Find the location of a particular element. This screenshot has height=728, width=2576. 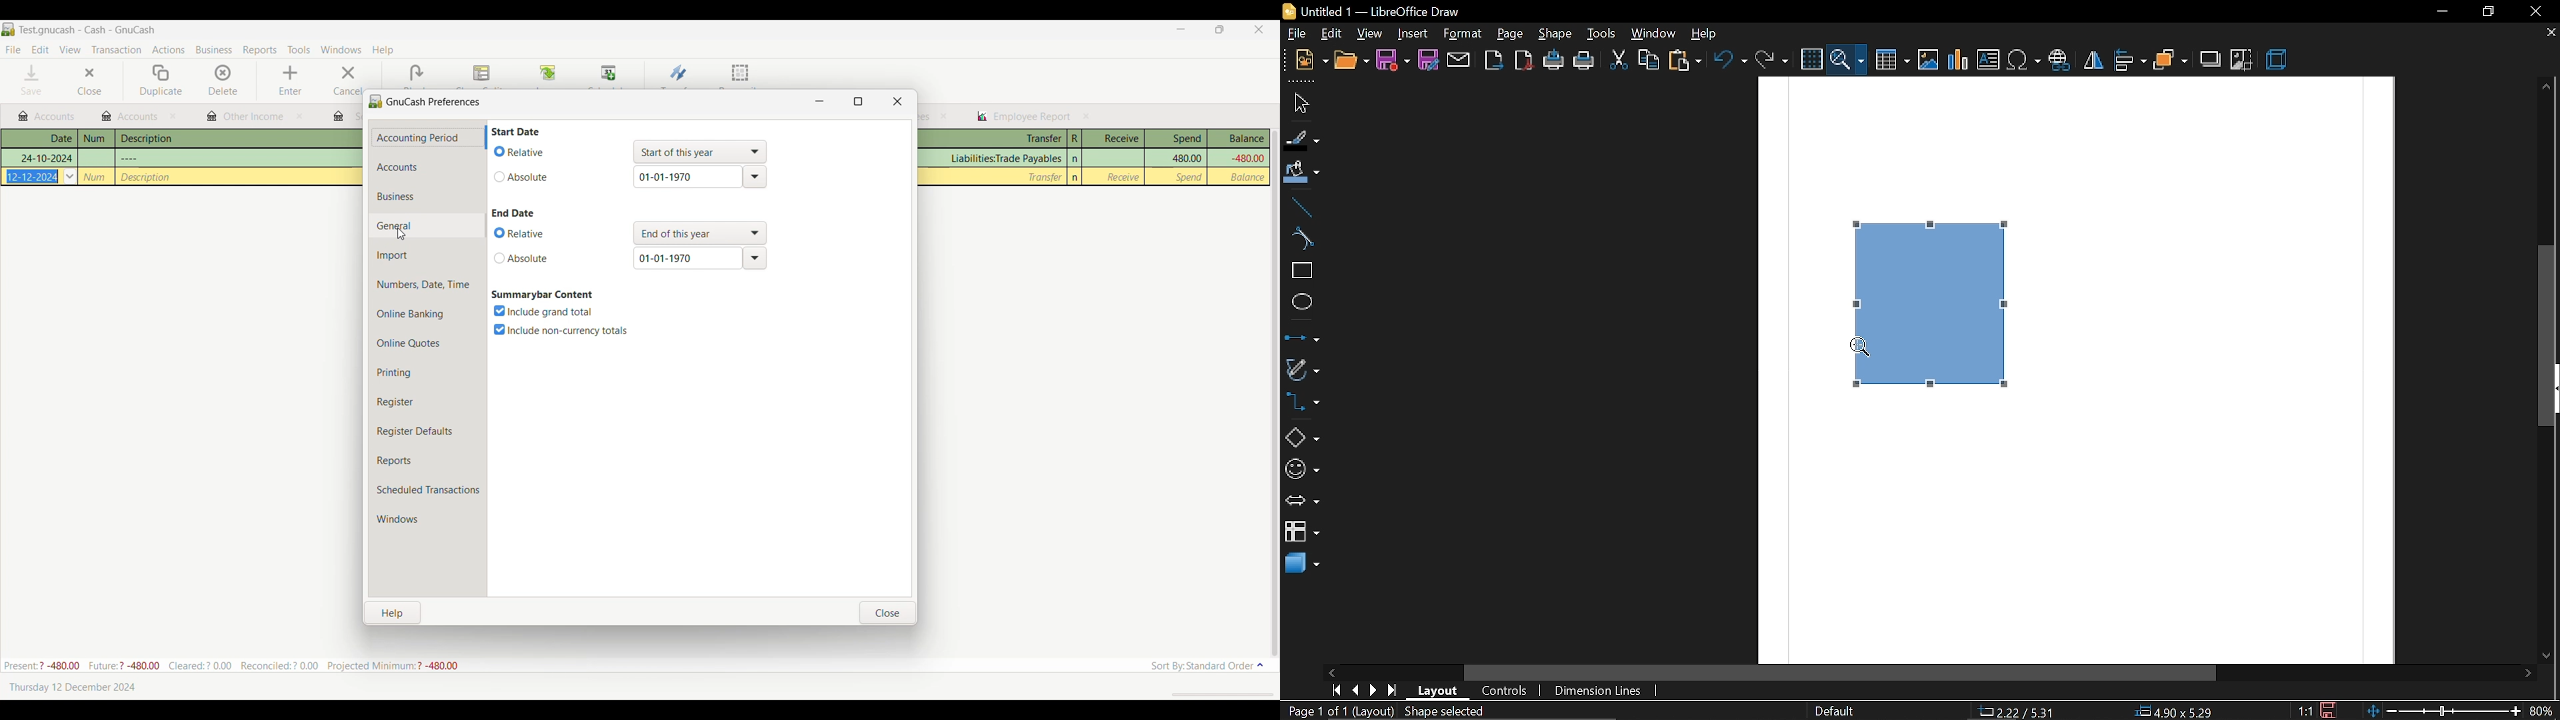

Accounting period, highlighted as current selection is located at coordinates (425, 138).